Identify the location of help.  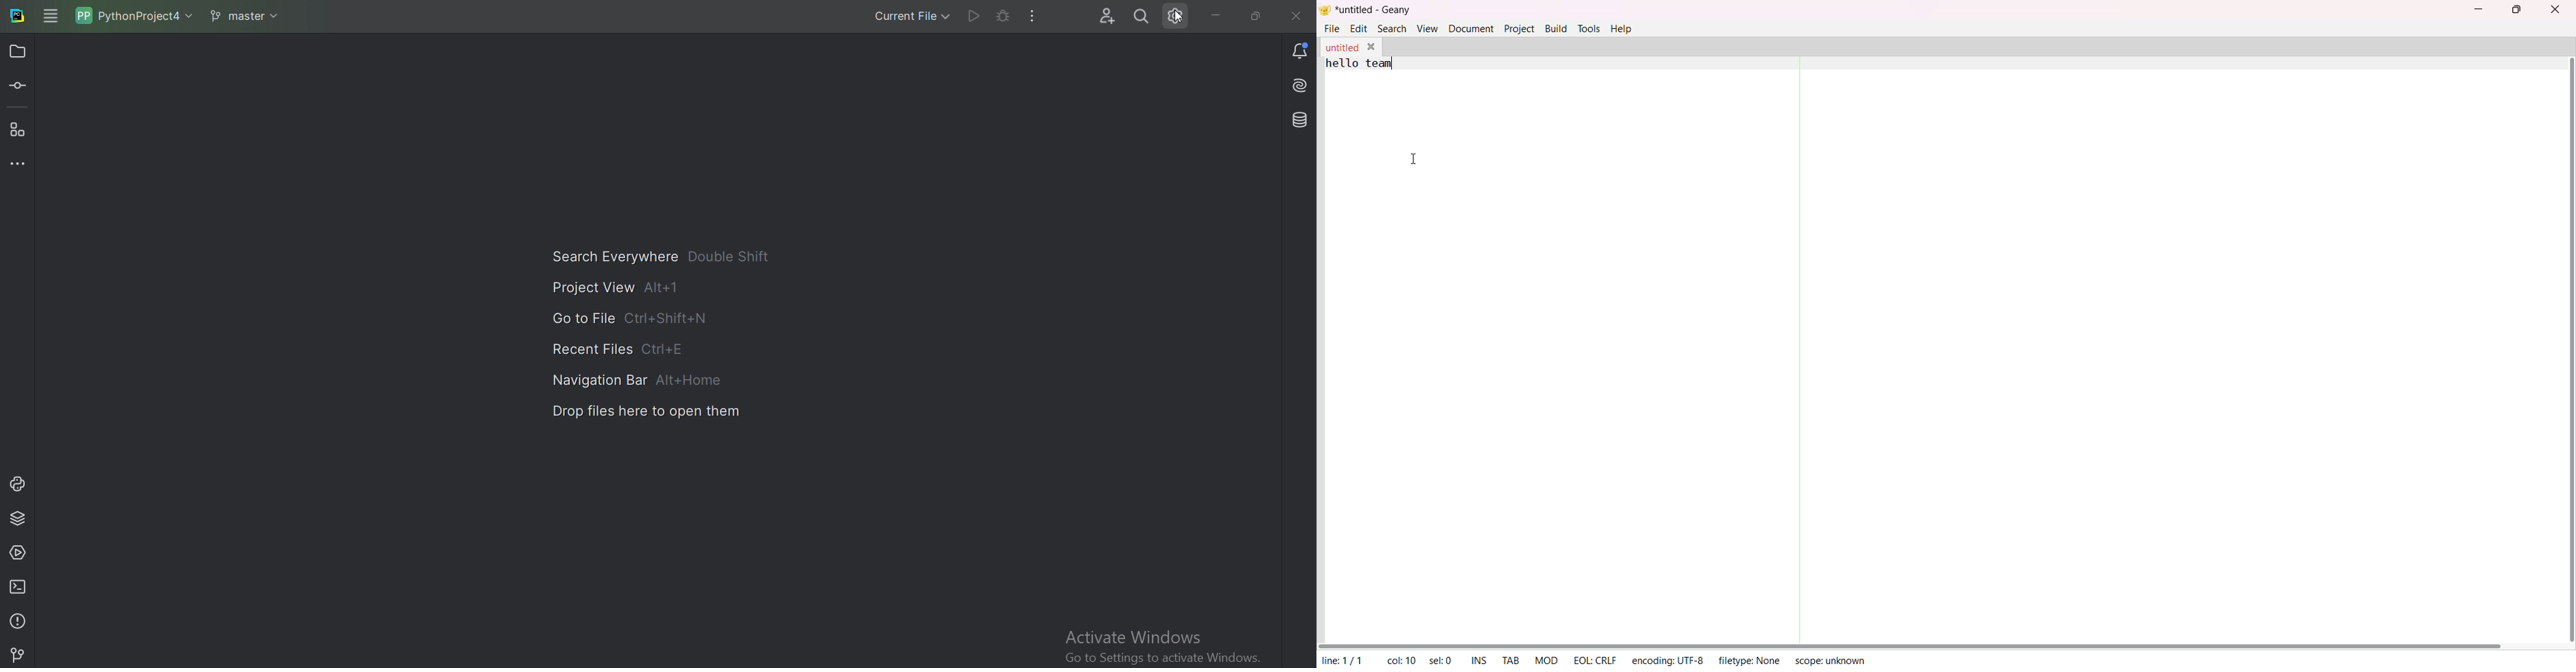
(1622, 28).